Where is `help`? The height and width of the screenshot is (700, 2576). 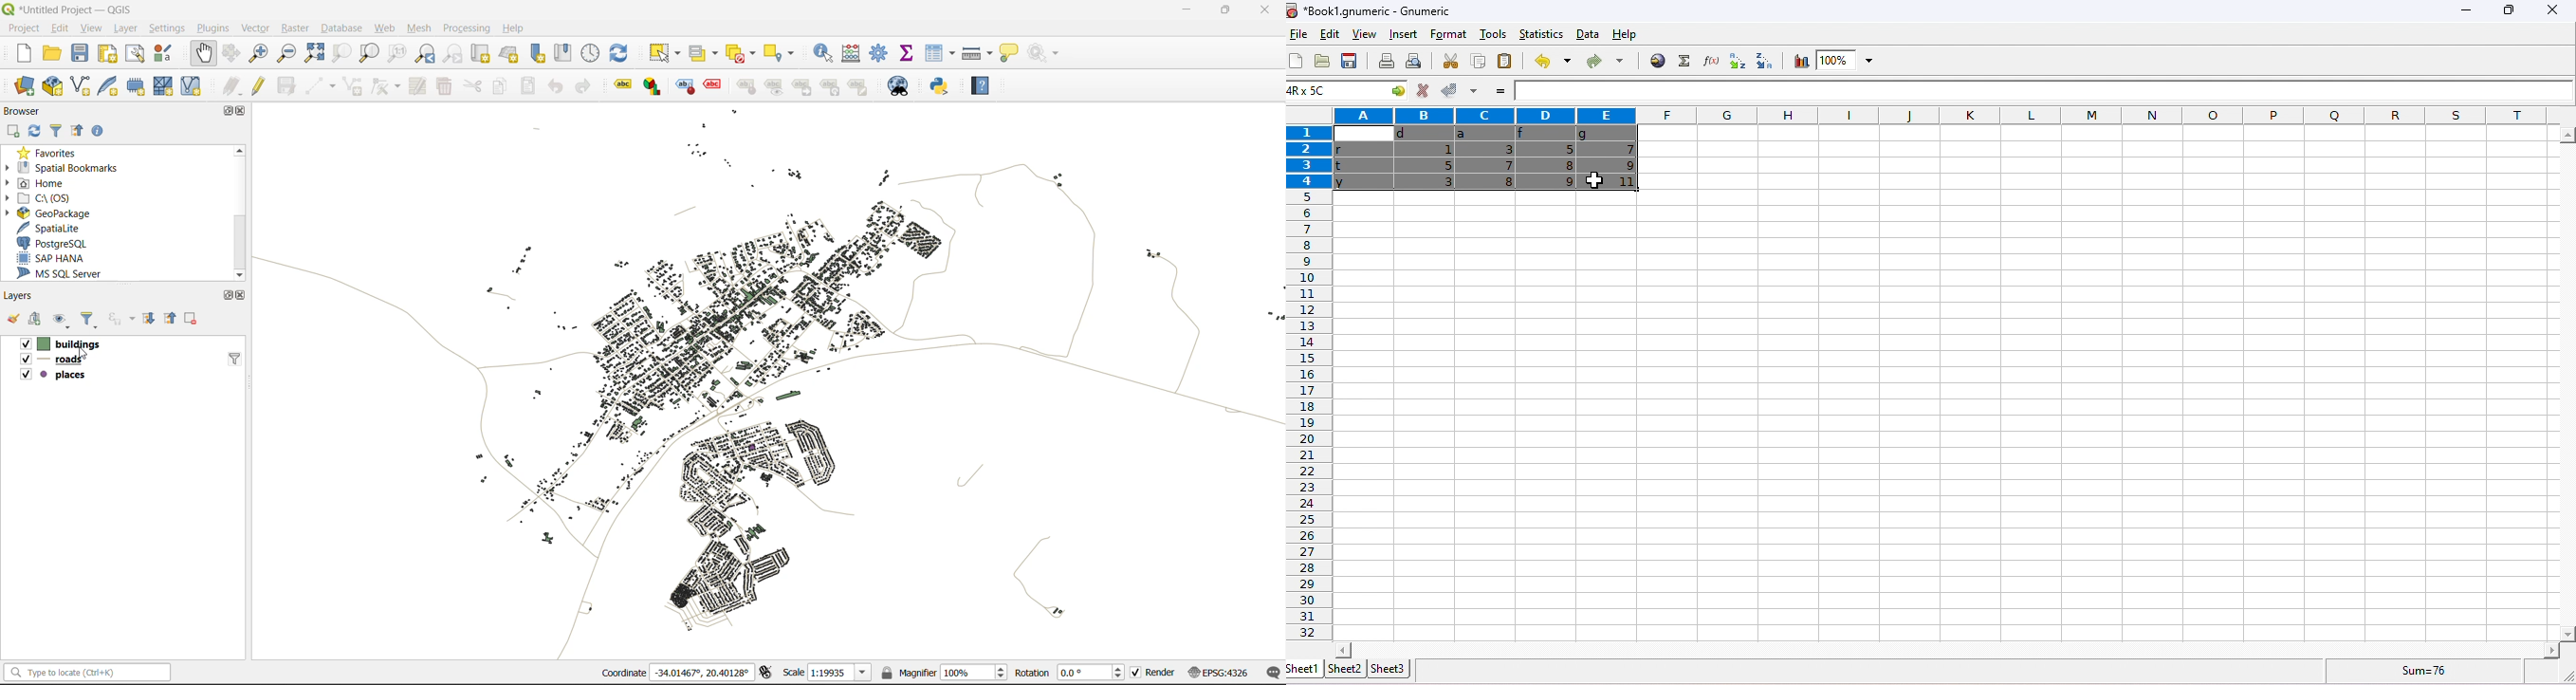 help is located at coordinates (1632, 36).